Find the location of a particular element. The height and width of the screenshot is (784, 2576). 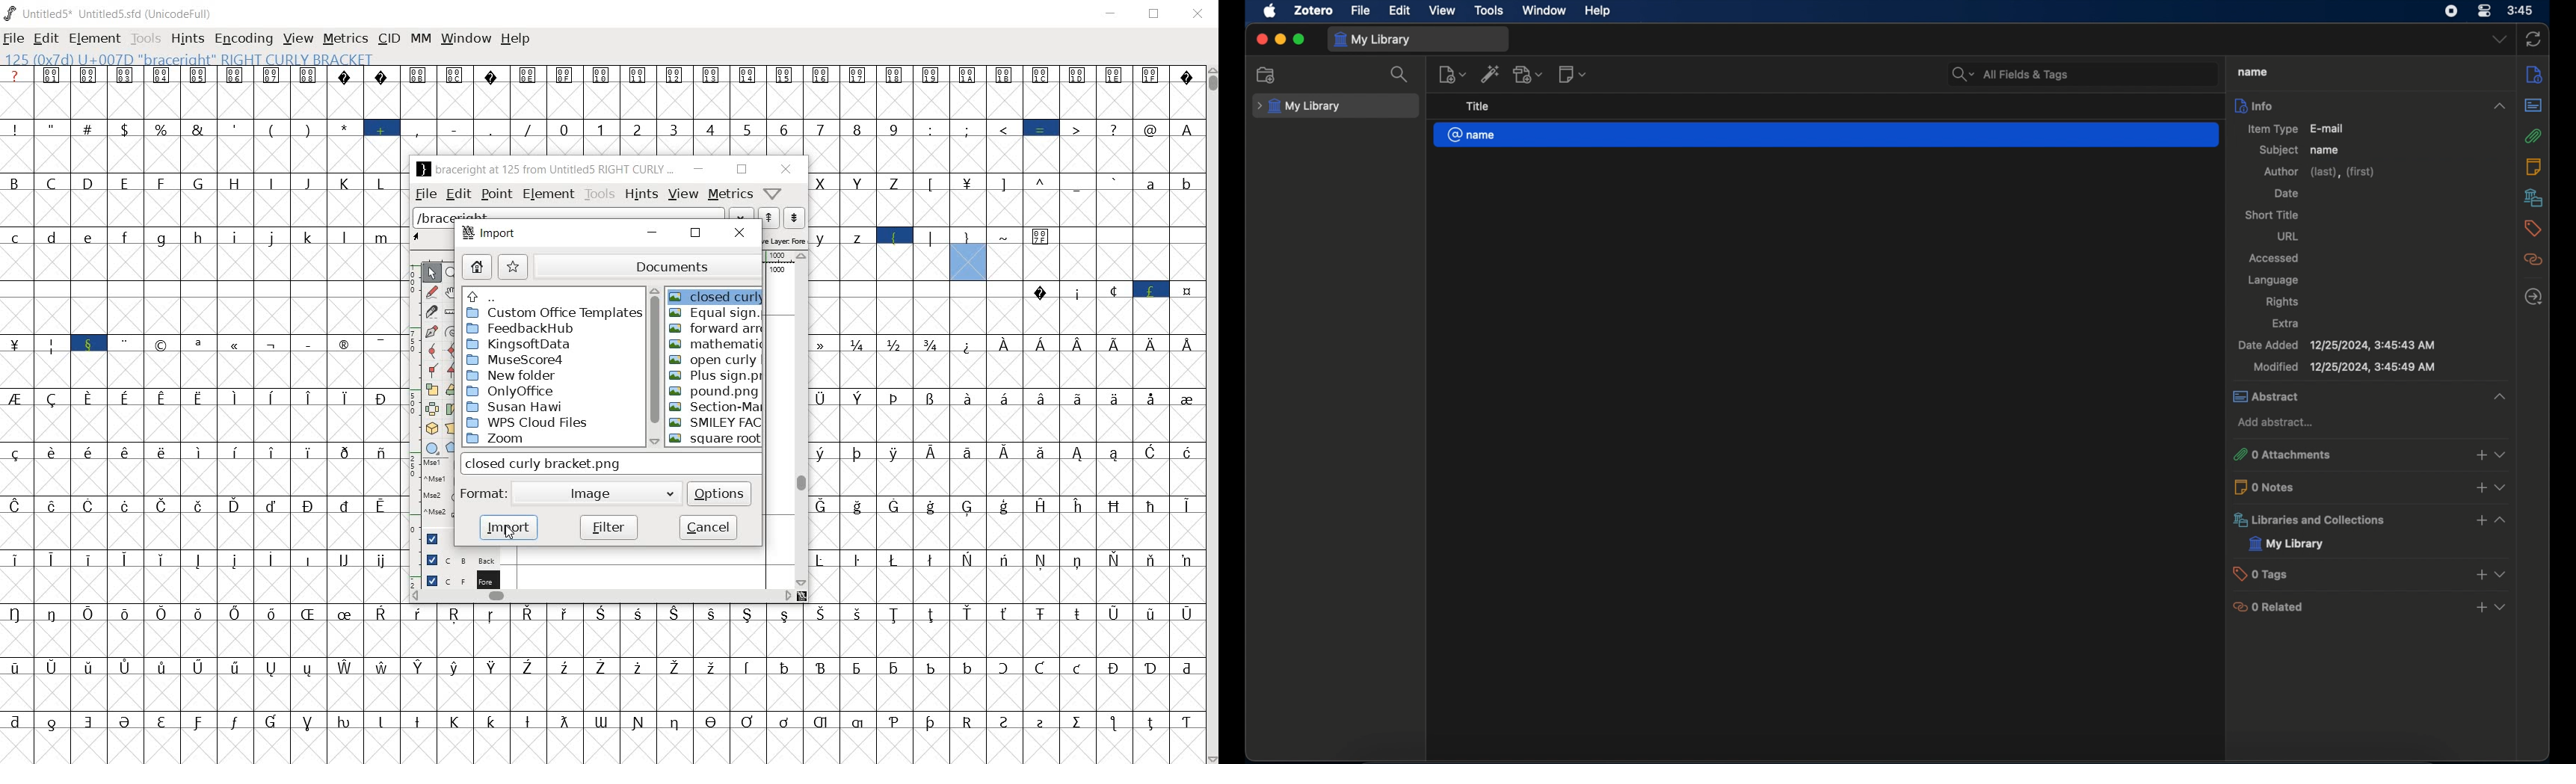

foreground is located at coordinates (455, 579).